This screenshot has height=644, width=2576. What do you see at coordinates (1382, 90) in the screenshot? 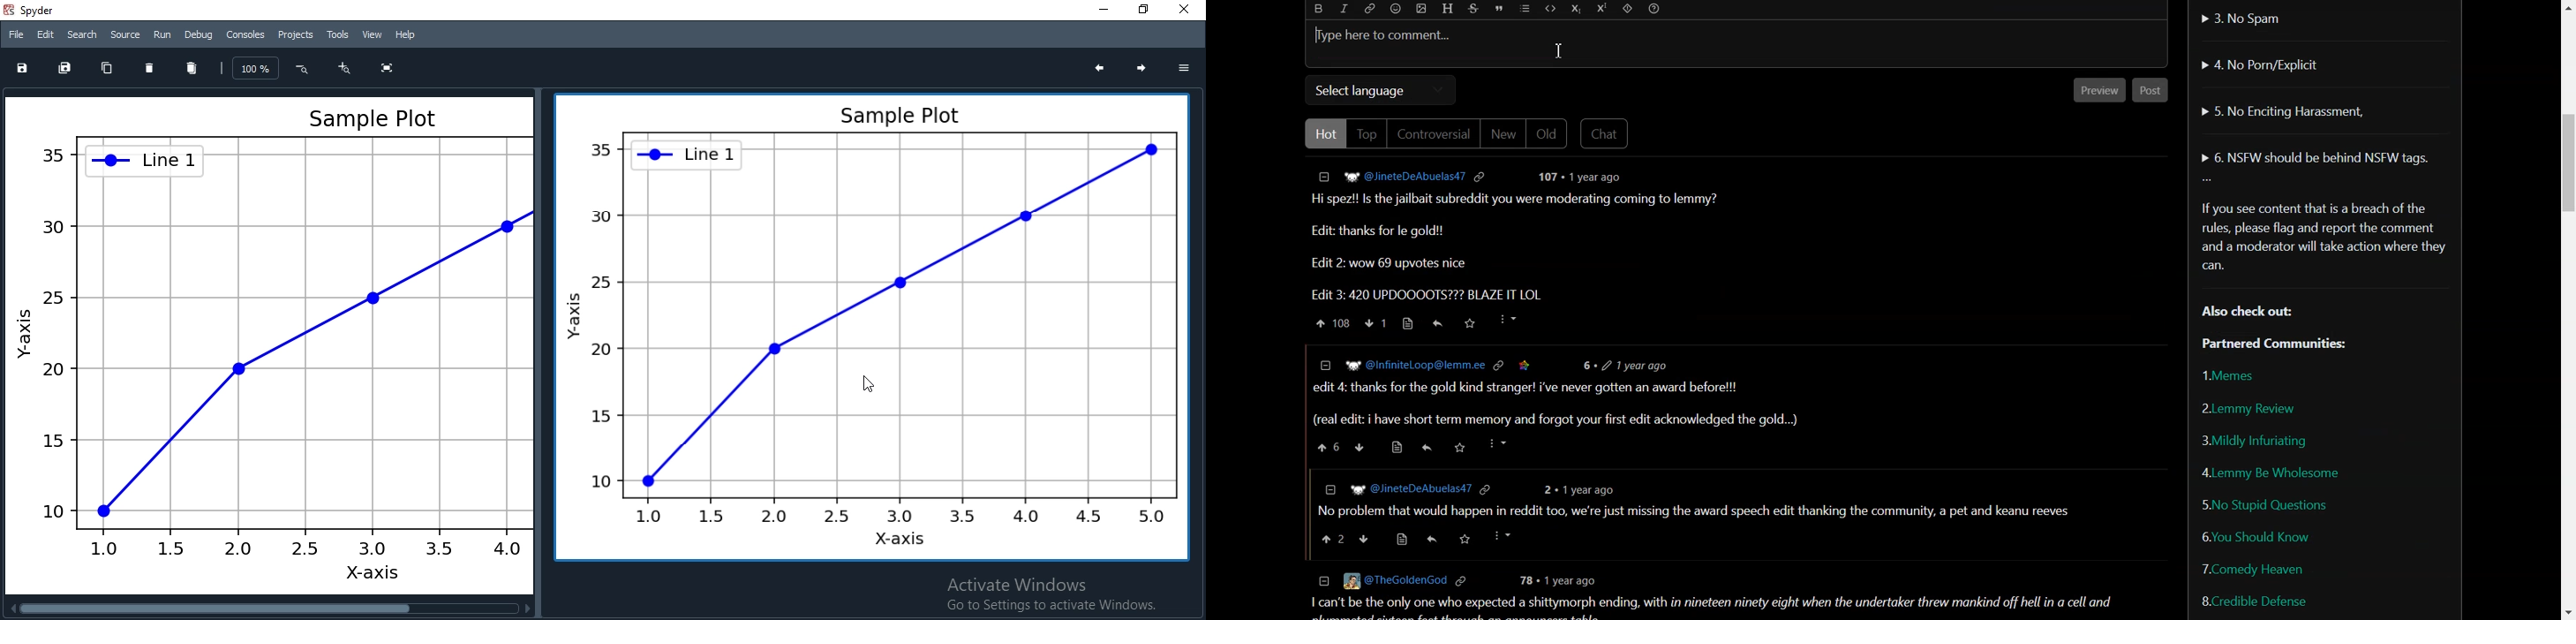
I see `Select language` at bounding box center [1382, 90].